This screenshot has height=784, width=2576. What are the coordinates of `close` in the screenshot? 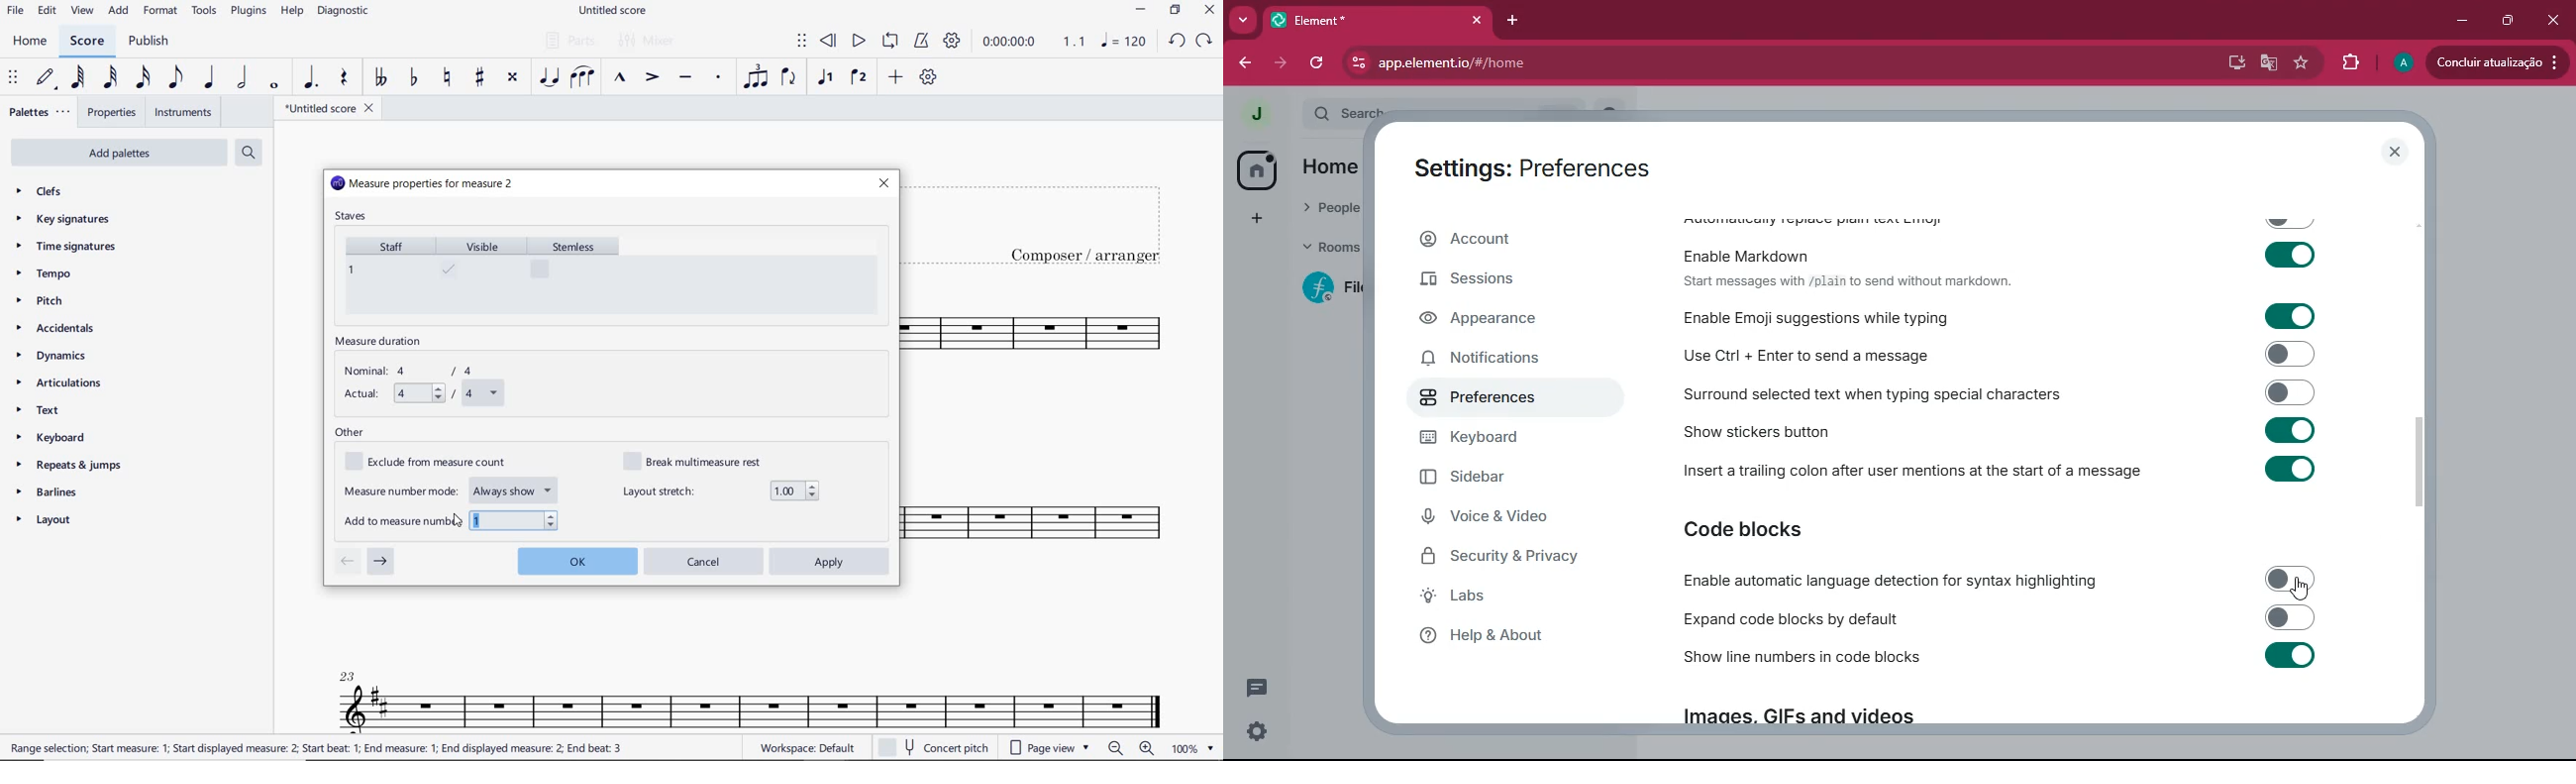 It's located at (2555, 20).